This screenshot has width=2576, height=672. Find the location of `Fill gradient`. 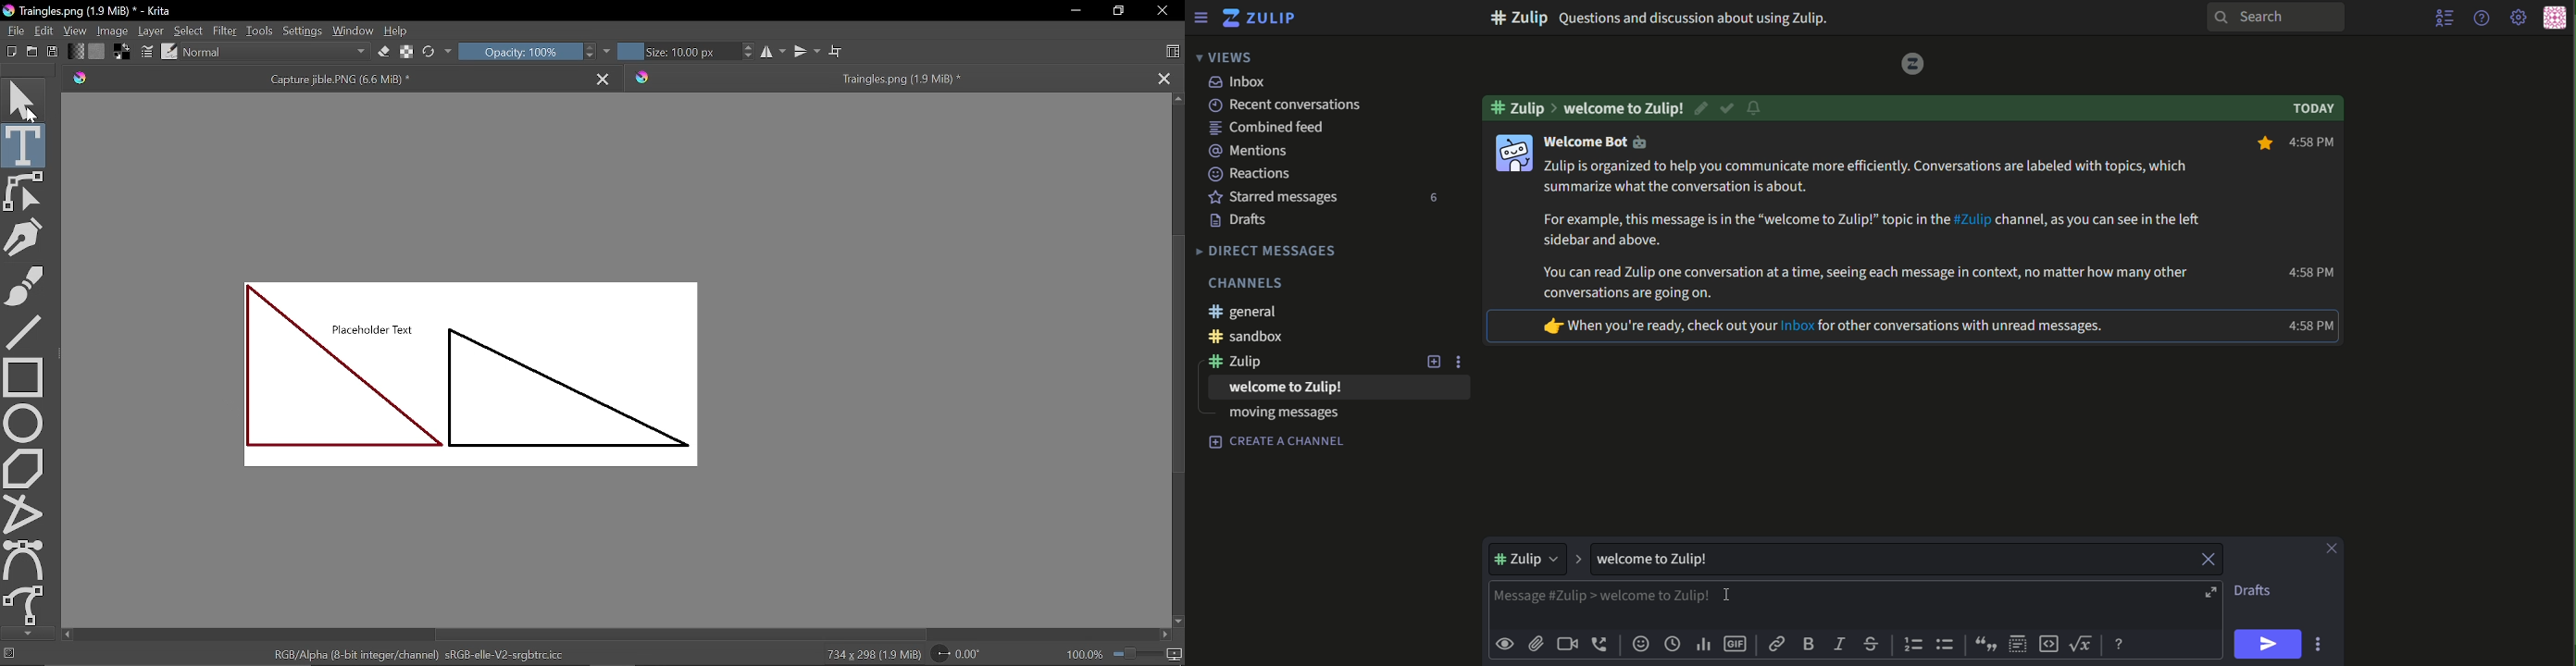

Fill gradient is located at coordinates (77, 52).